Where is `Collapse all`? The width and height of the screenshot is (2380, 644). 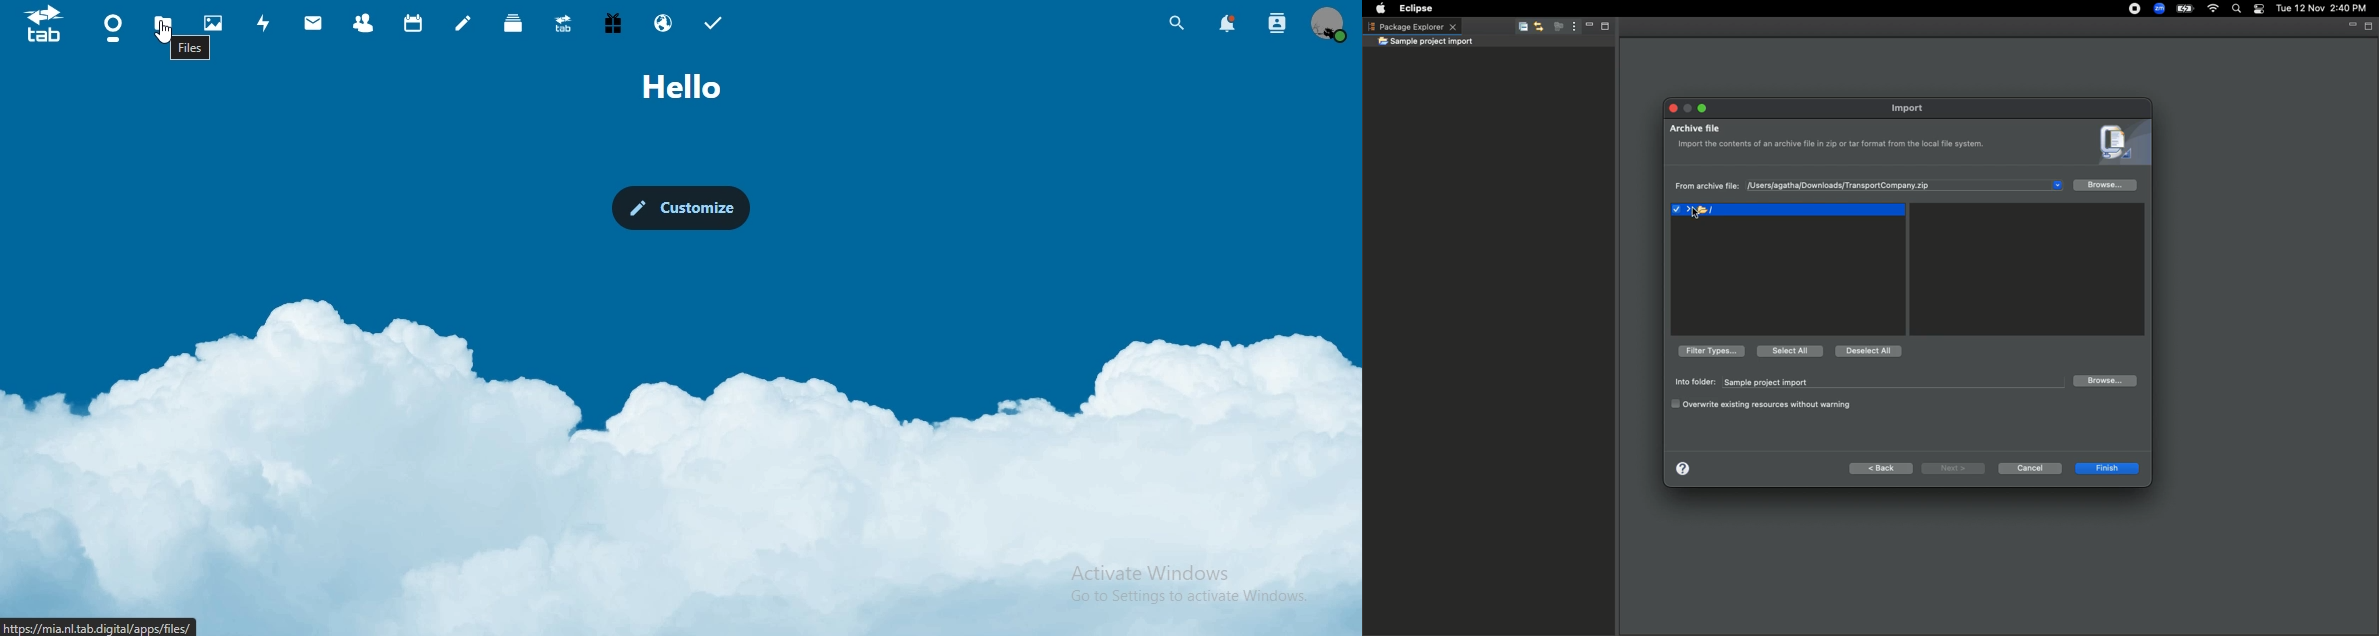 Collapse all is located at coordinates (1520, 29).